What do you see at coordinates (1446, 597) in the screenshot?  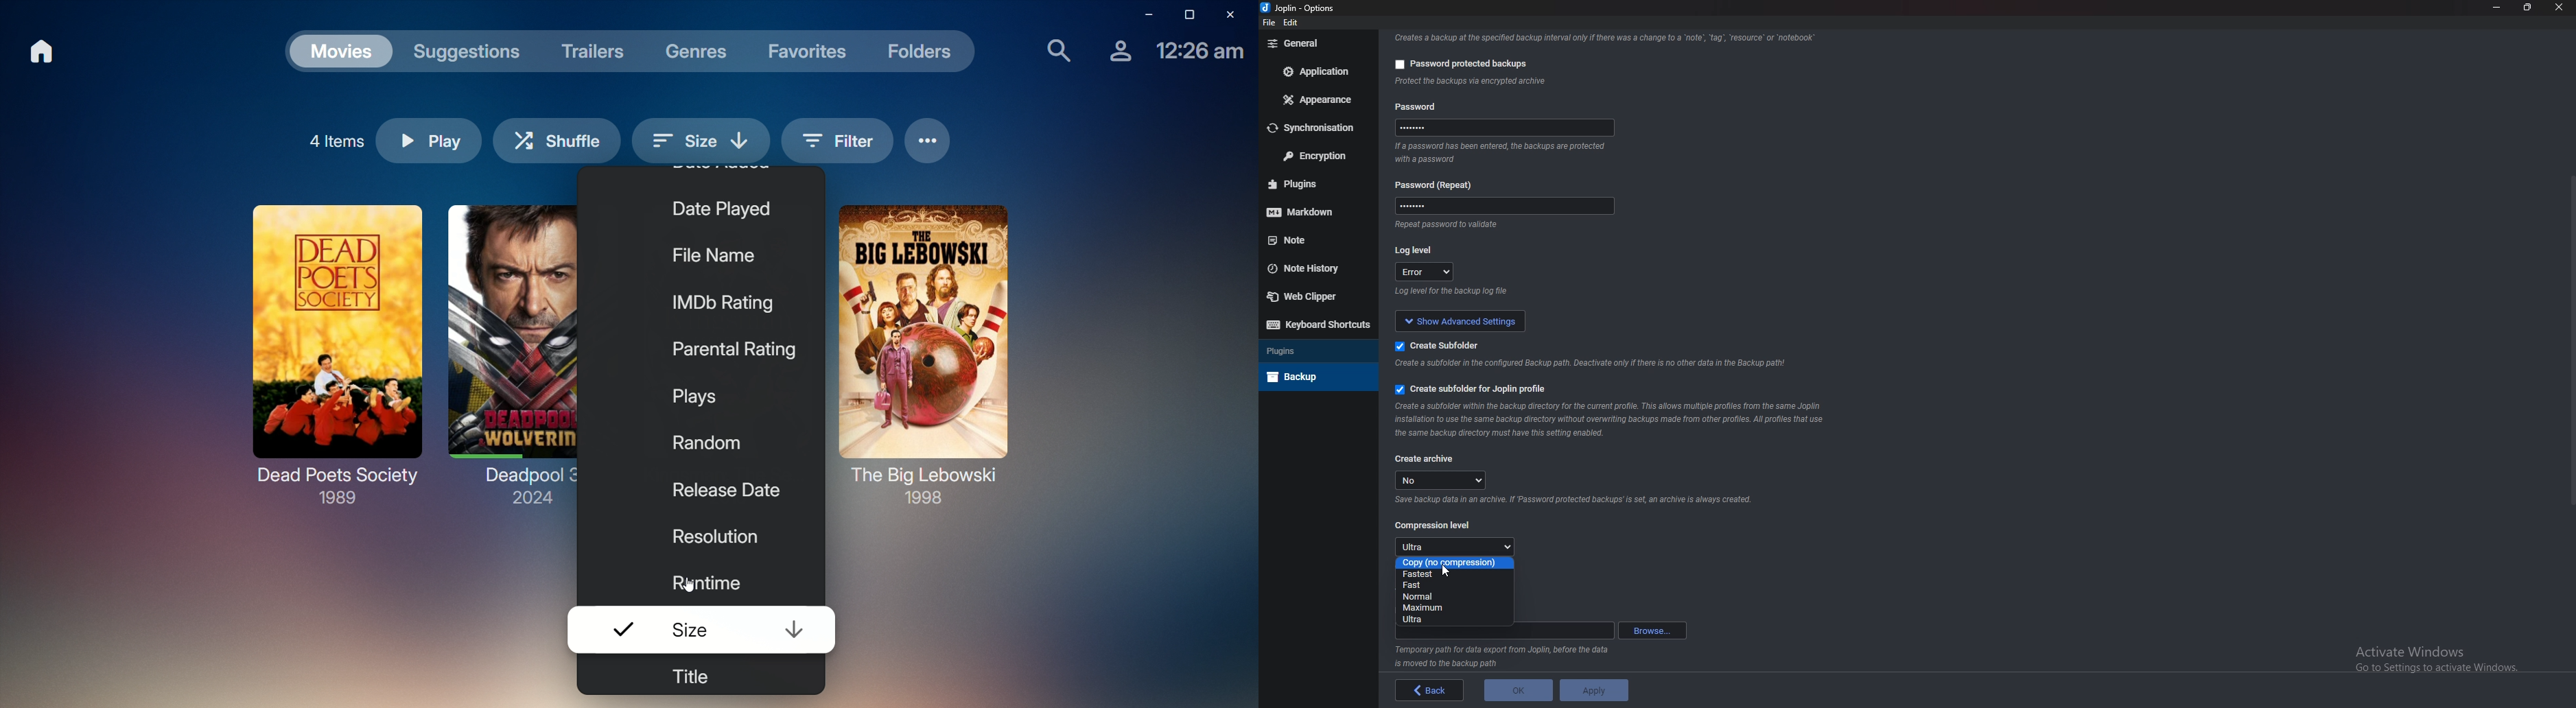 I see `Normal` at bounding box center [1446, 597].